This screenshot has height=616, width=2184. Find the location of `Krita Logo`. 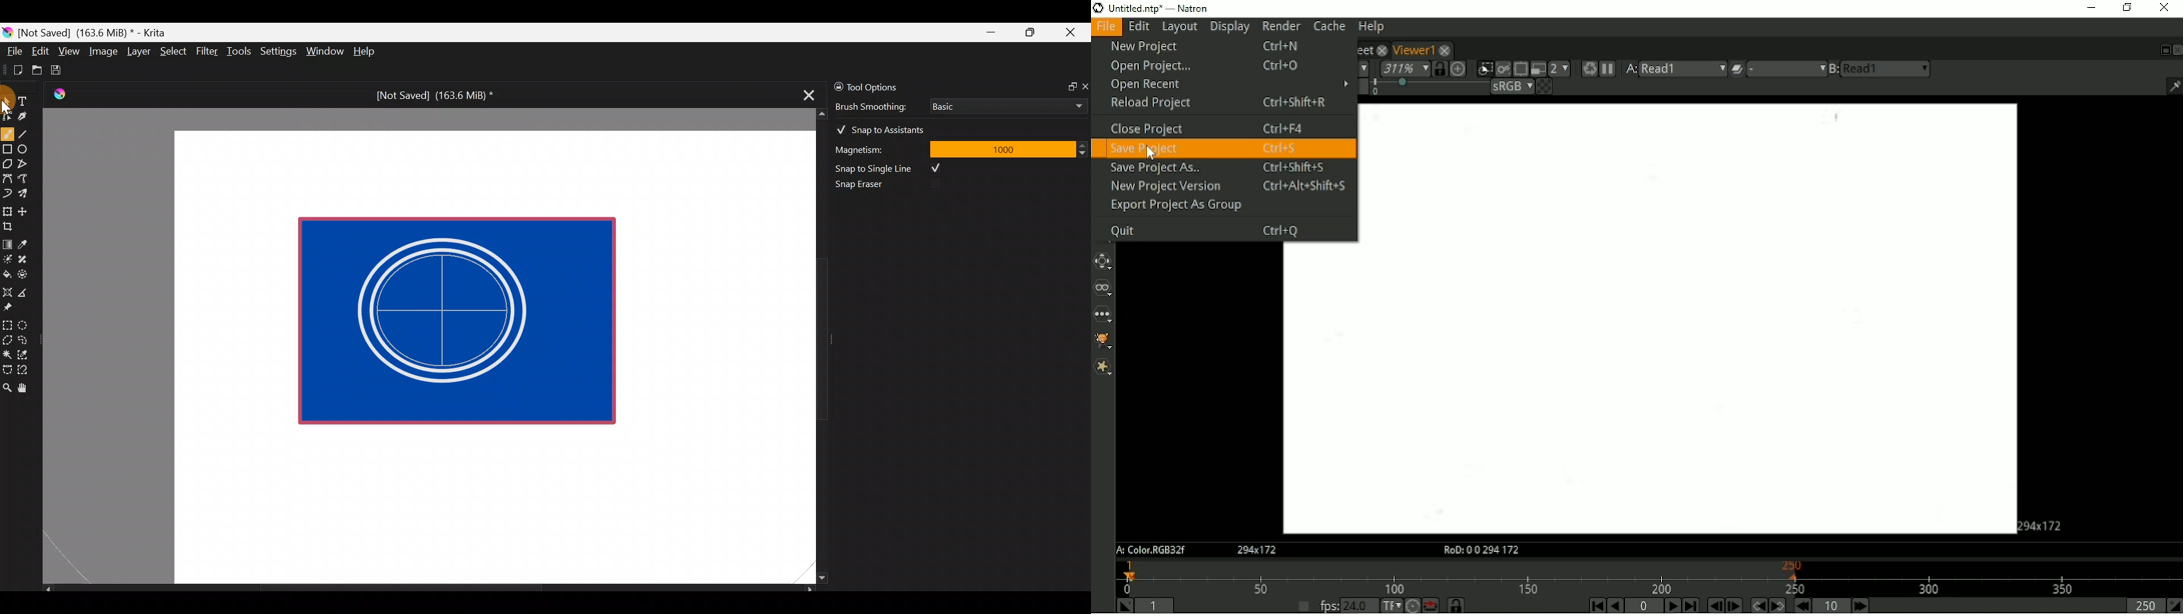

Krita Logo is located at coordinates (57, 94).